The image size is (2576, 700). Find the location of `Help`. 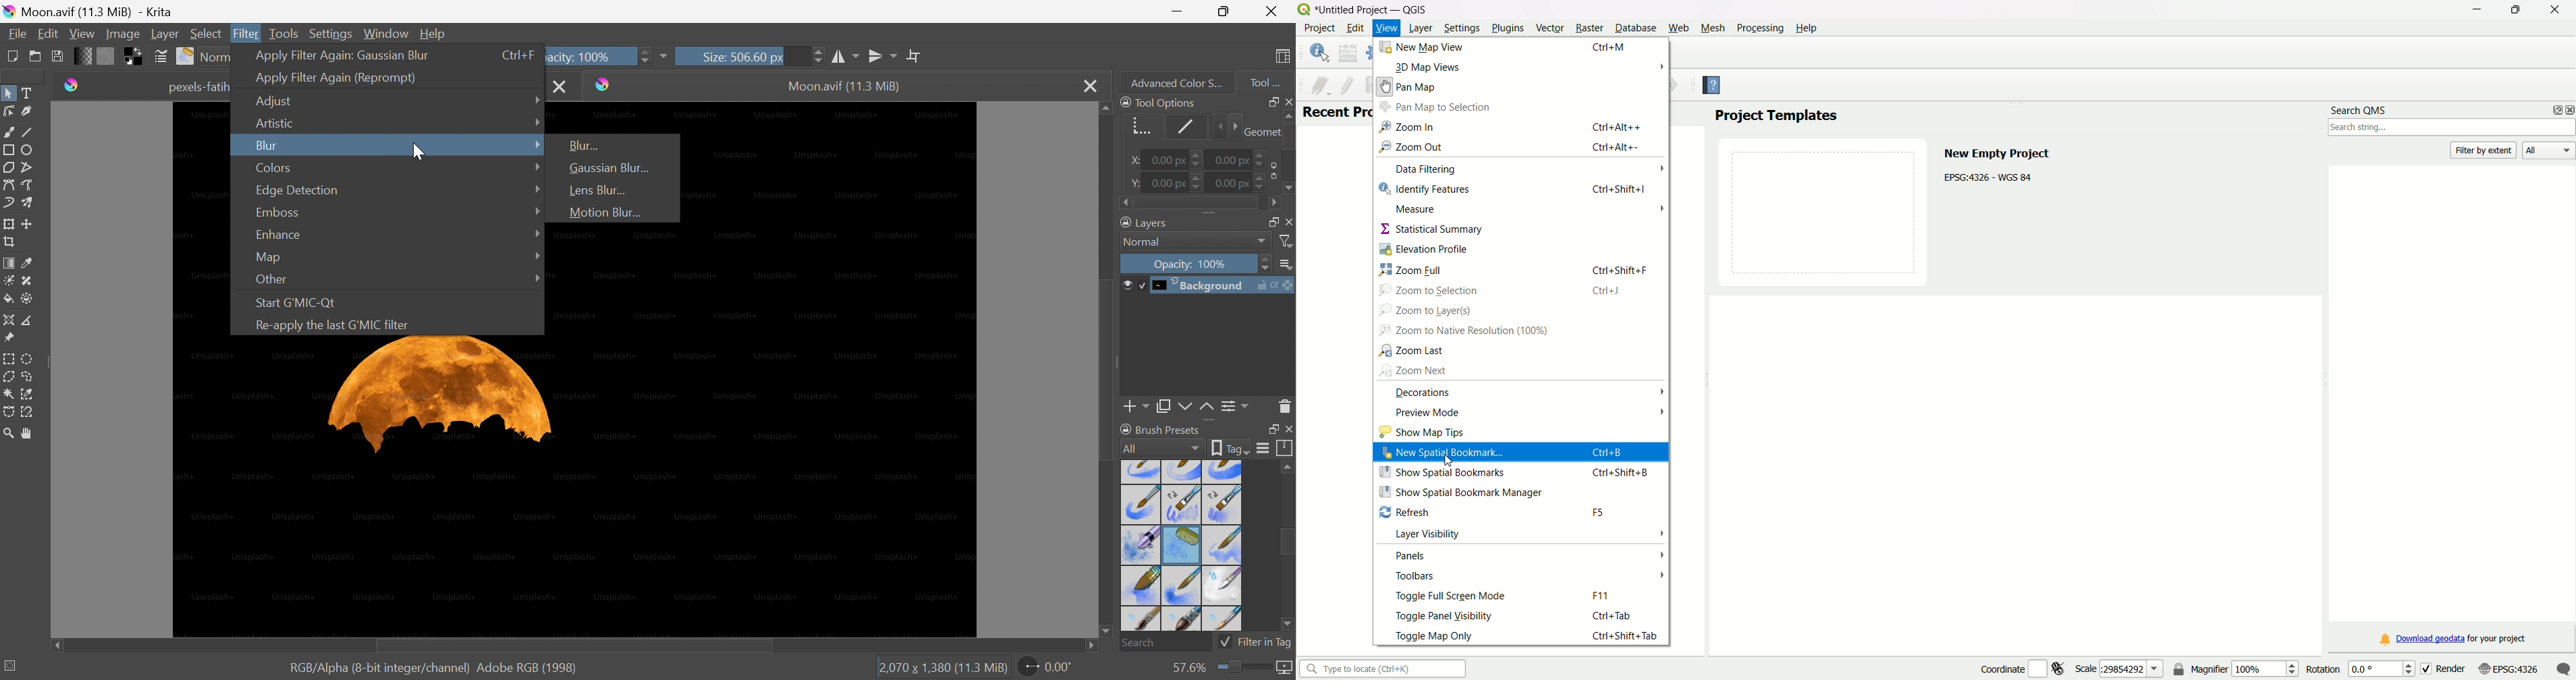

Help is located at coordinates (1809, 27).